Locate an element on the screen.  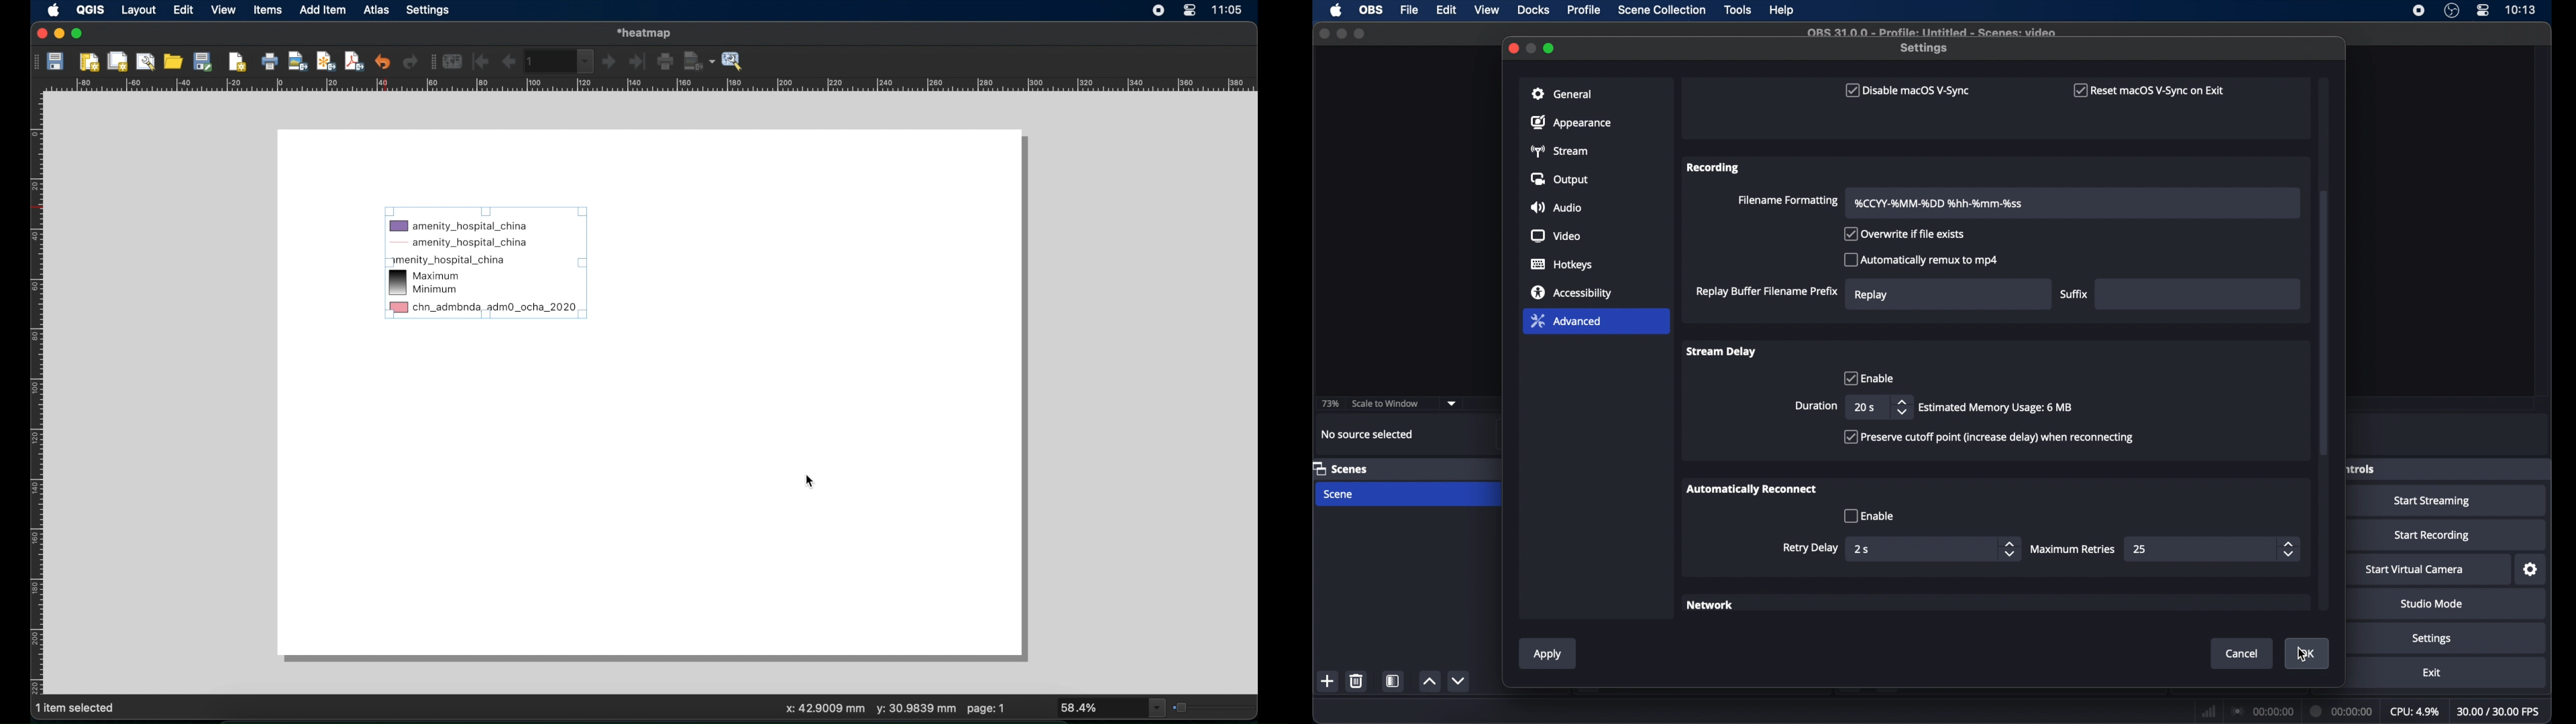
video is located at coordinates (1556, 237).